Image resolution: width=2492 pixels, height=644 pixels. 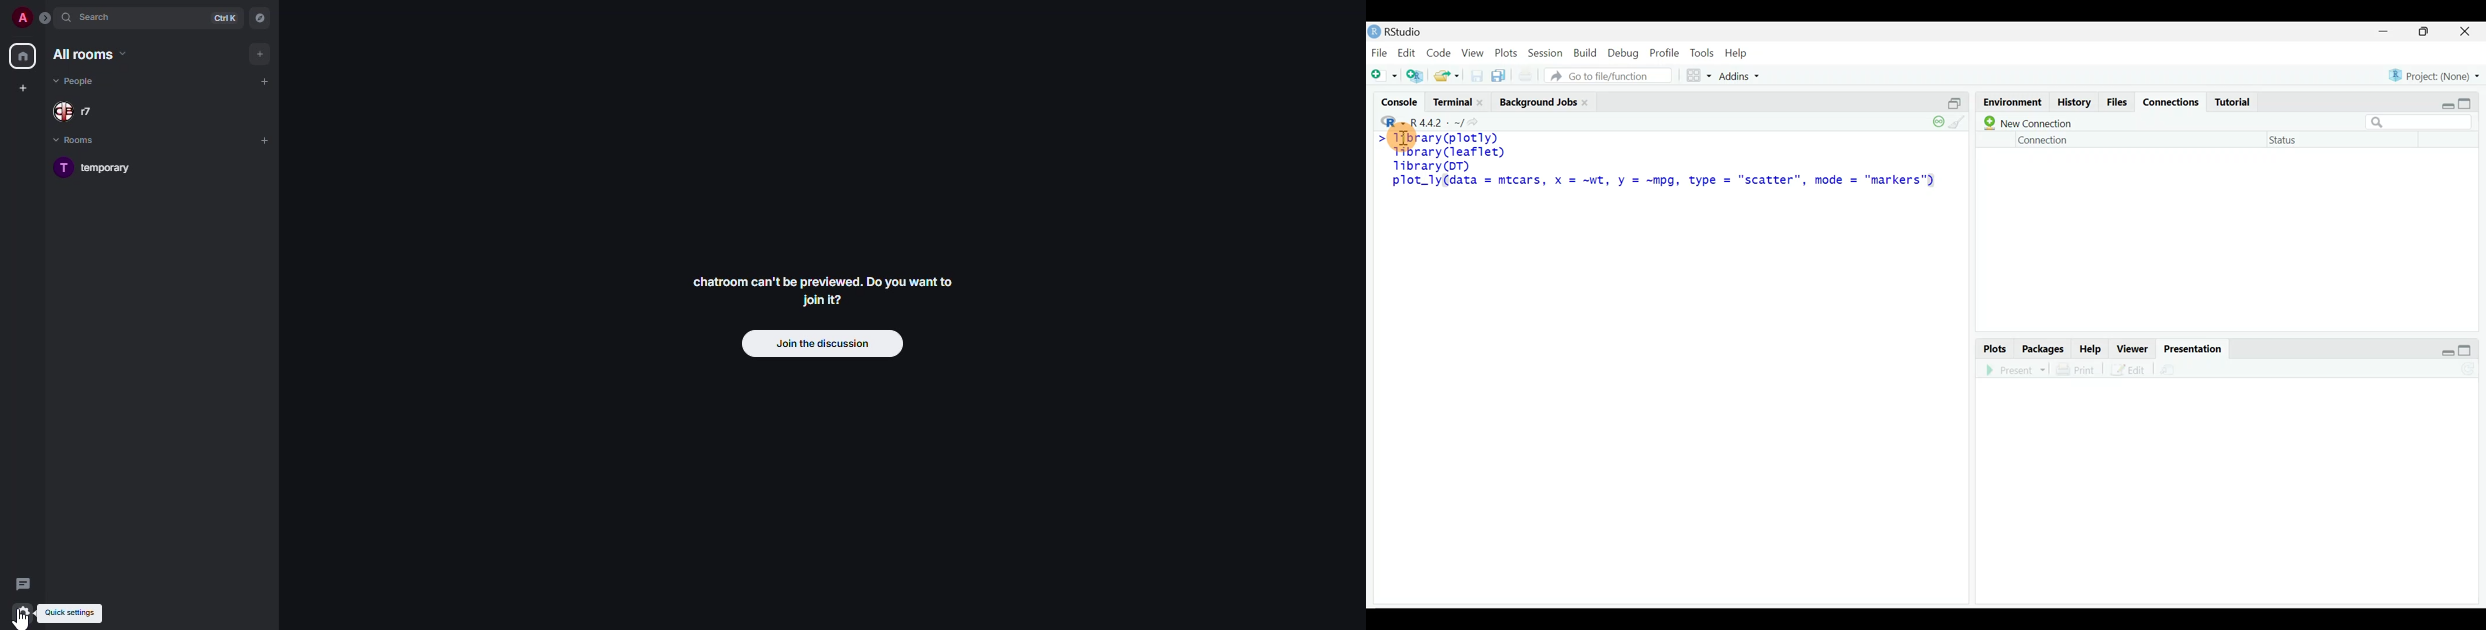 I want to click on File, so click(x=1379, y=52).